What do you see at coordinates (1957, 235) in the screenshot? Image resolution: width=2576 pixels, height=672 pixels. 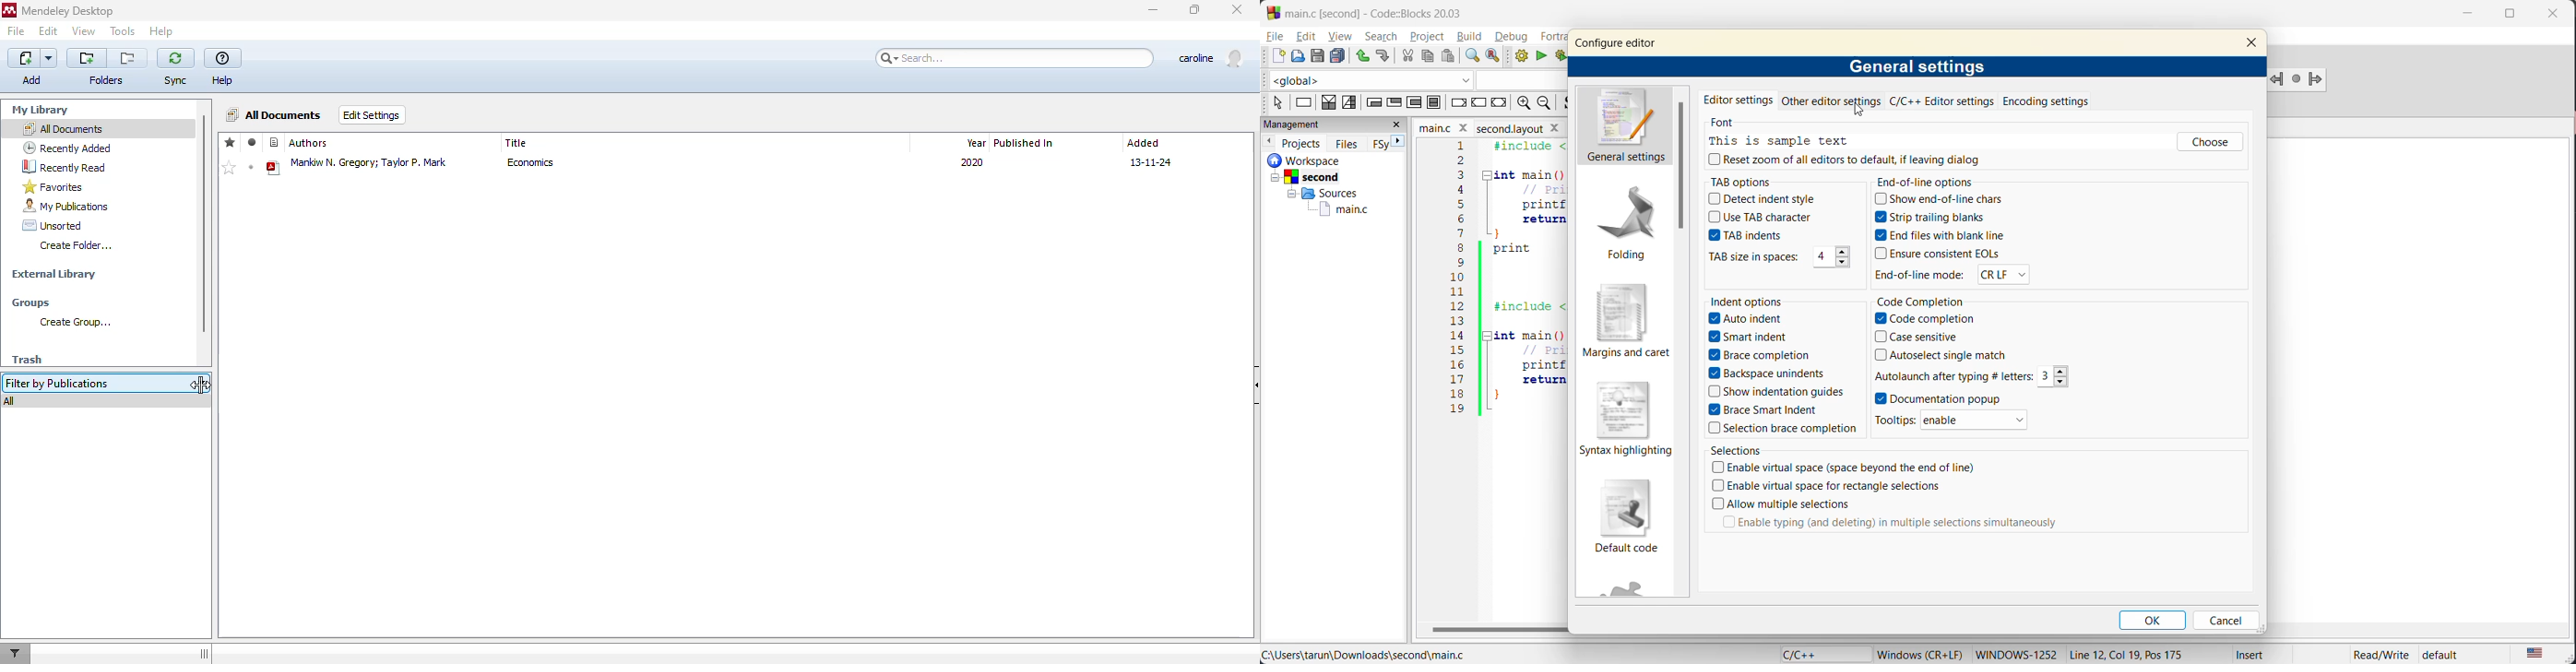 I see `End files with blank line` at bounding box center [1957, 235].